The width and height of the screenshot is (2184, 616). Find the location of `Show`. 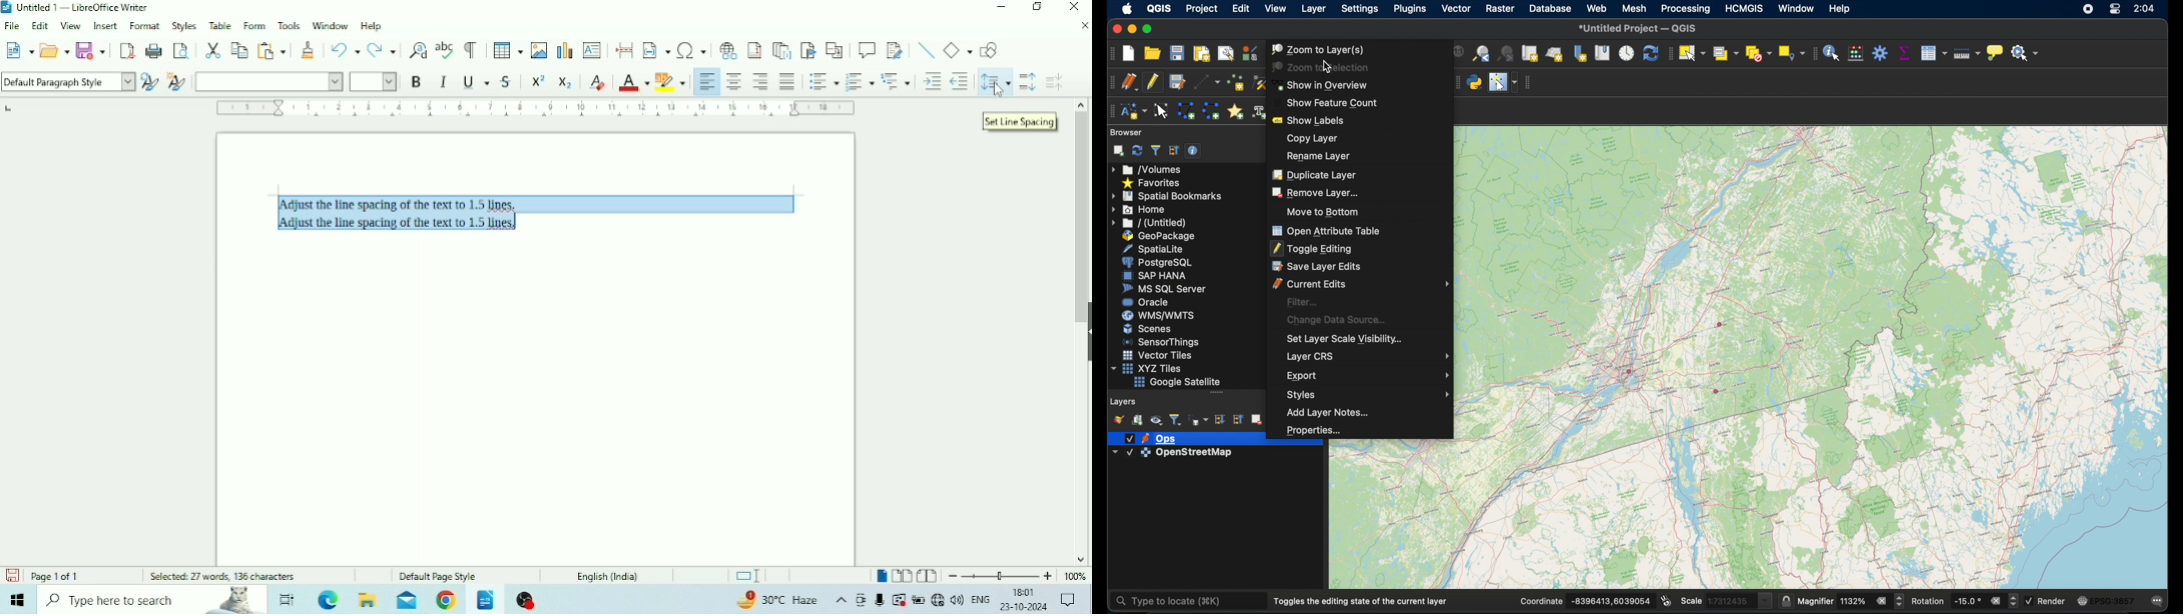

Show is located at coordinates (1085, 328).